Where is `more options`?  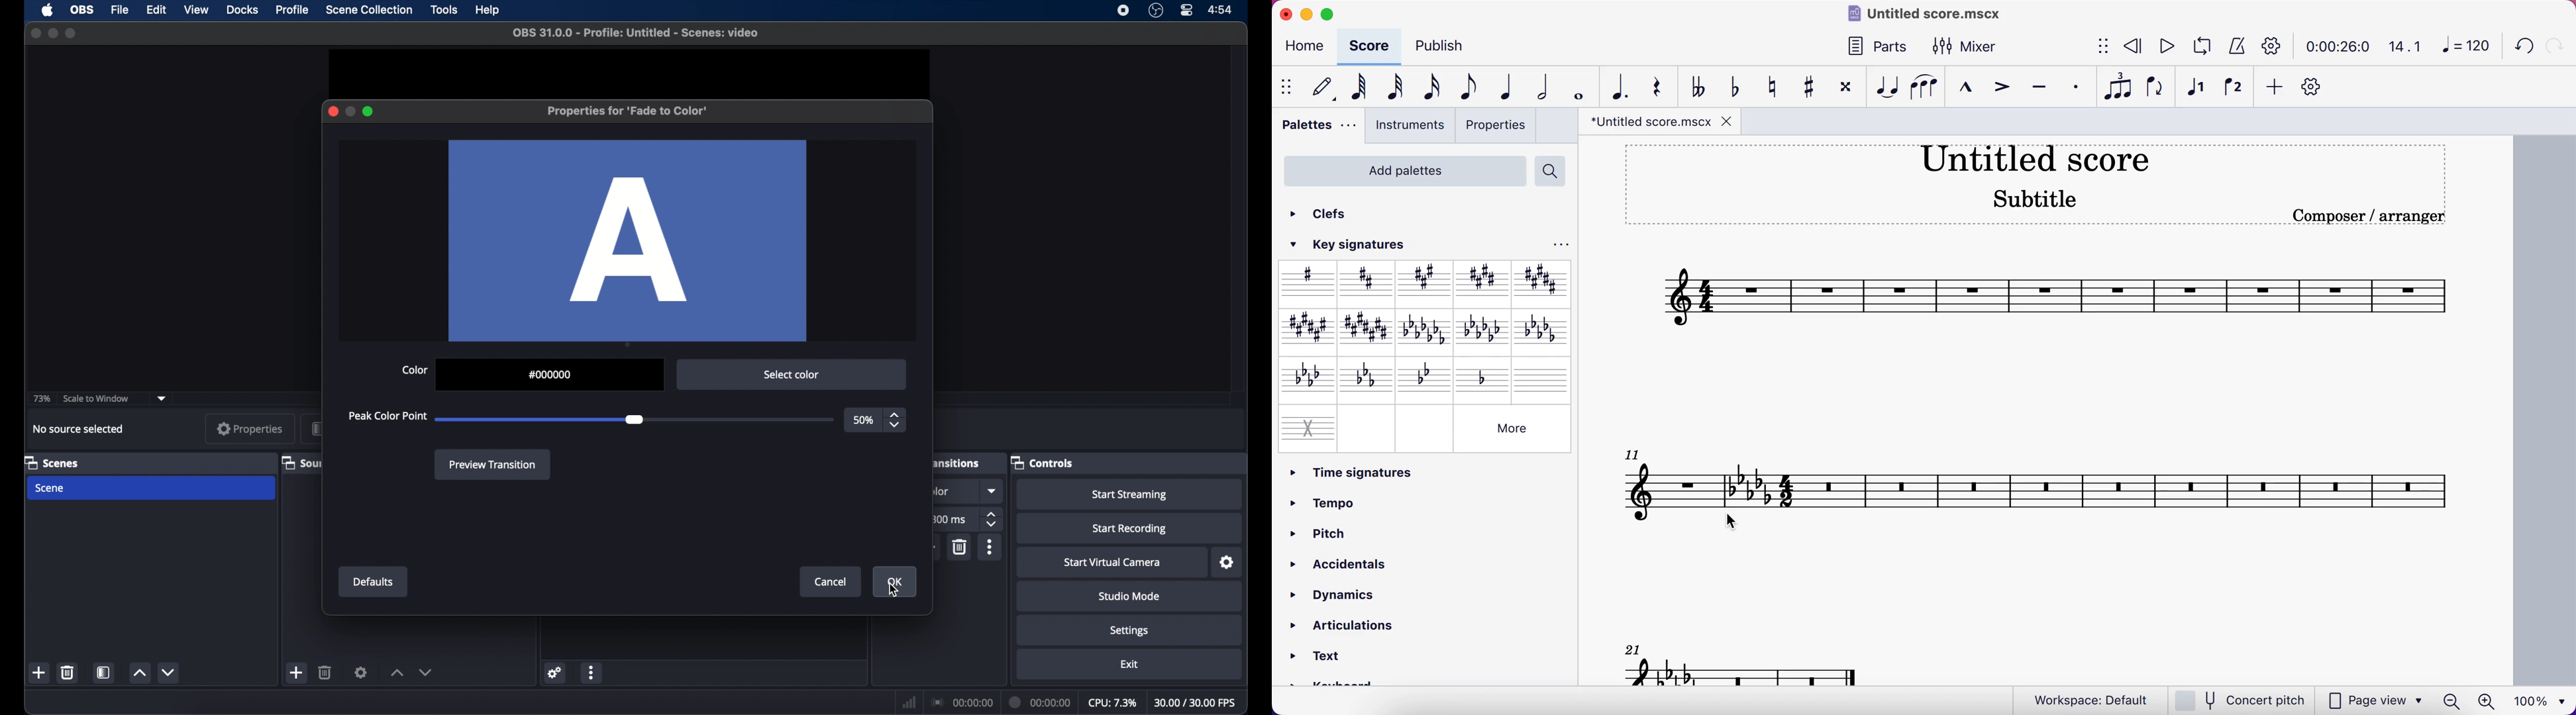 more options is located at coordinates (991, 547).